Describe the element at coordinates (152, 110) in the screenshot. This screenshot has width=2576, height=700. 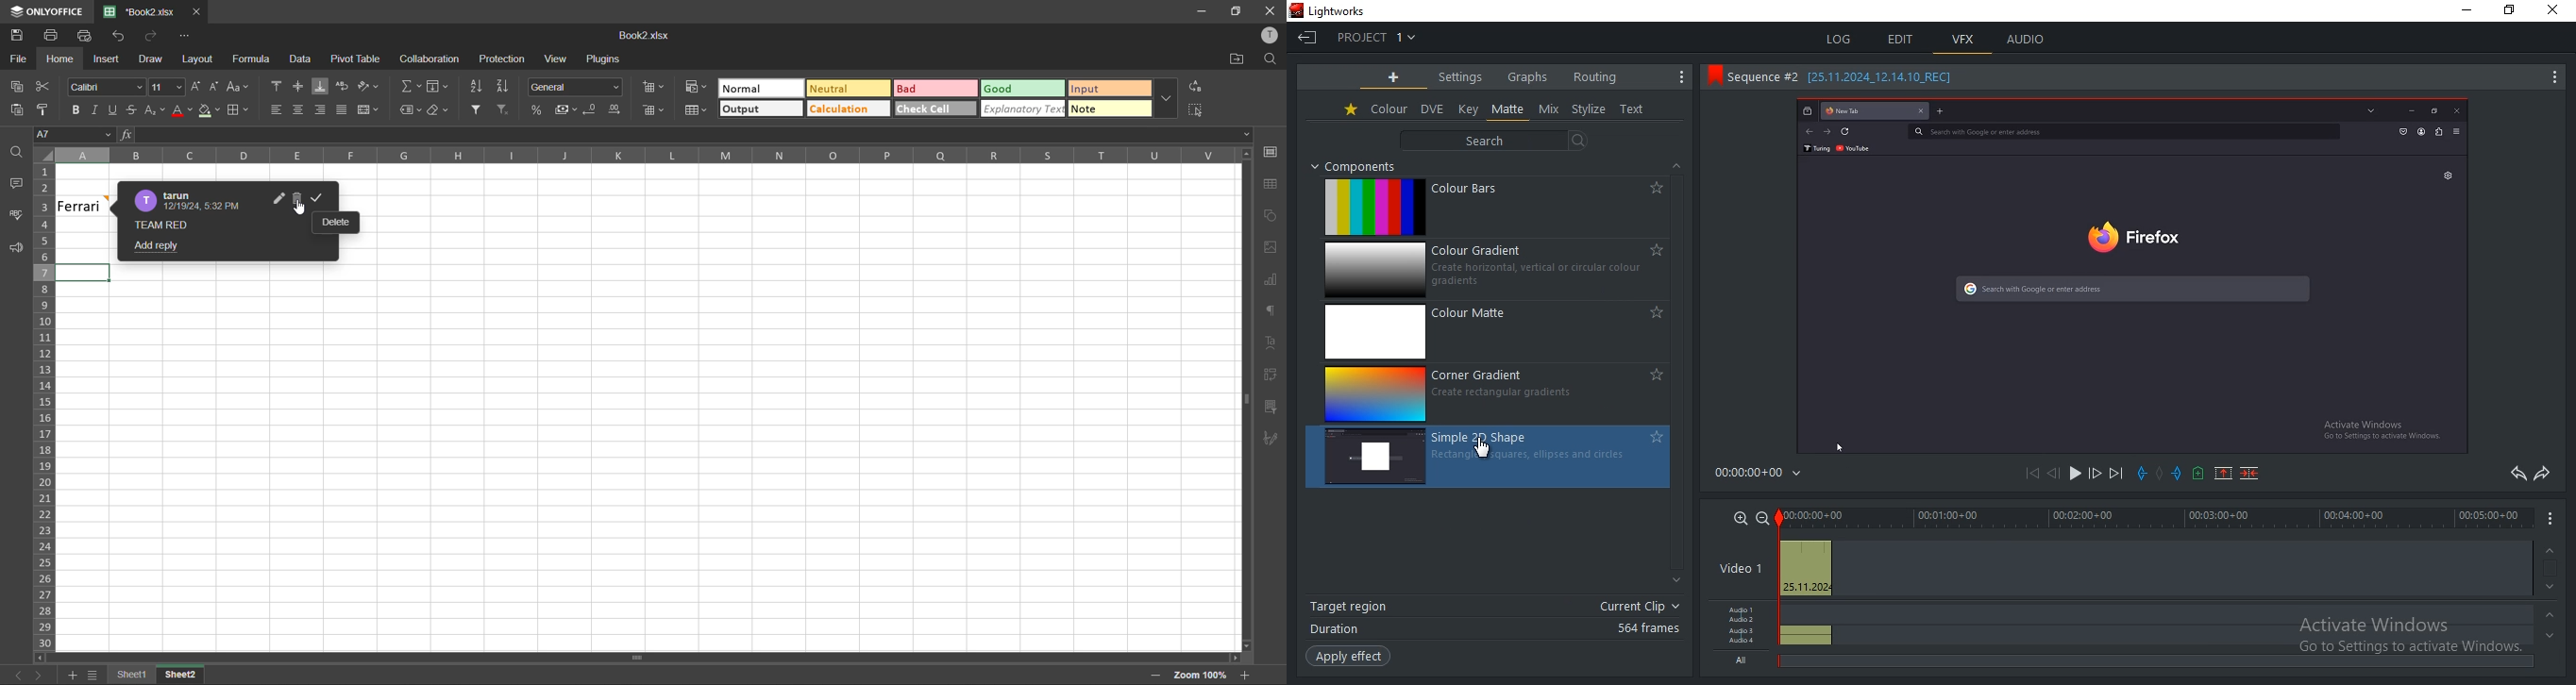
I see `sub/superscript` at that location.